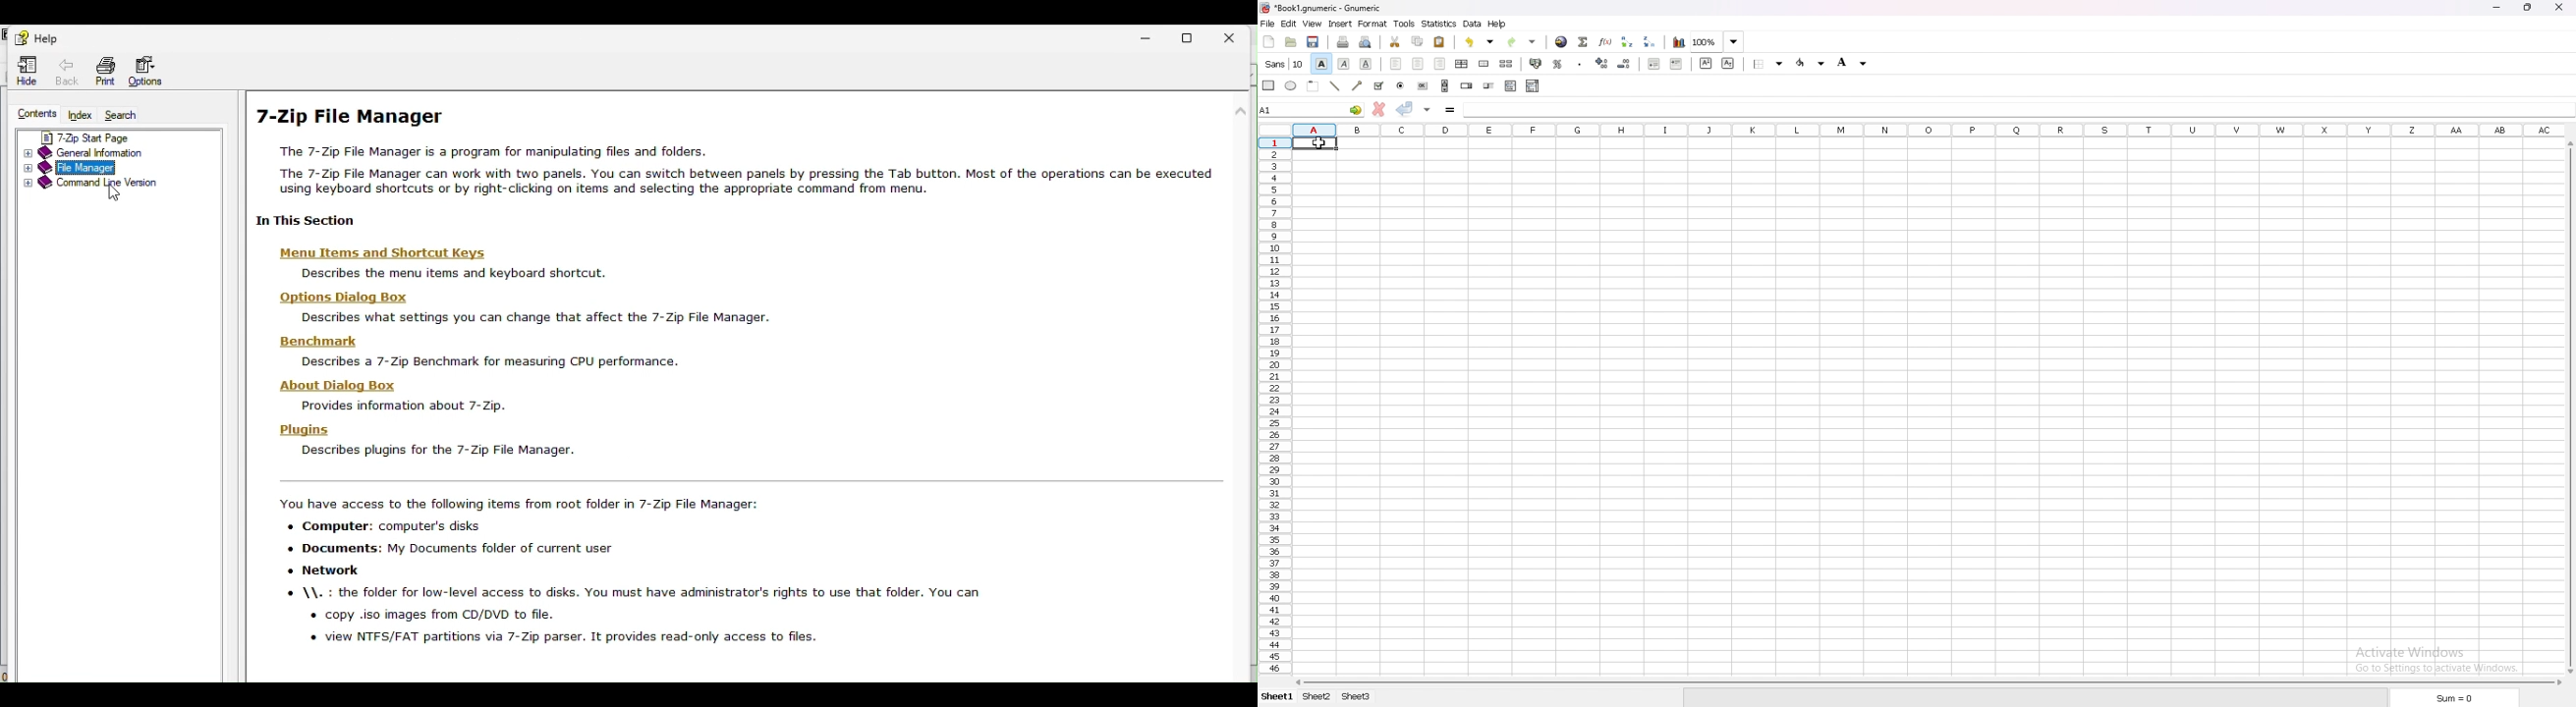  What do you see at coordinates (1366, 63) in the screenshot?
I see `underline` at bounding box center [1366, 63].